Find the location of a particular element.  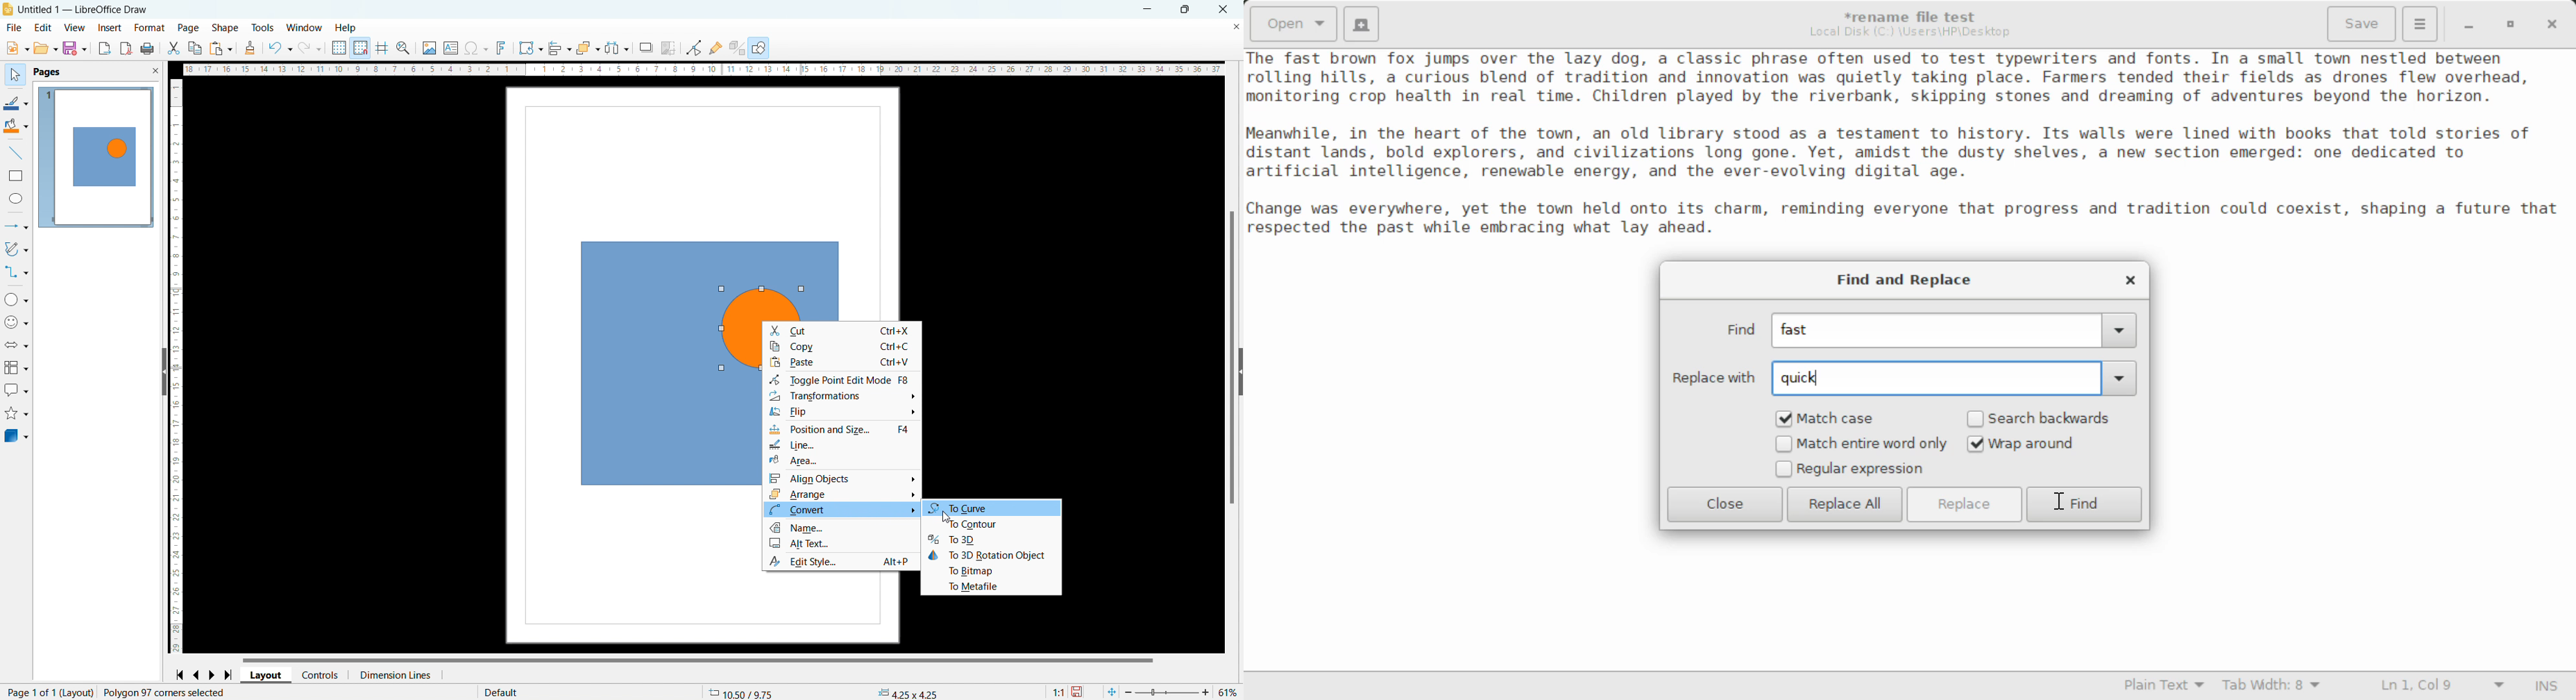

Tab Width 8 is located at coordinates (2271, 687).